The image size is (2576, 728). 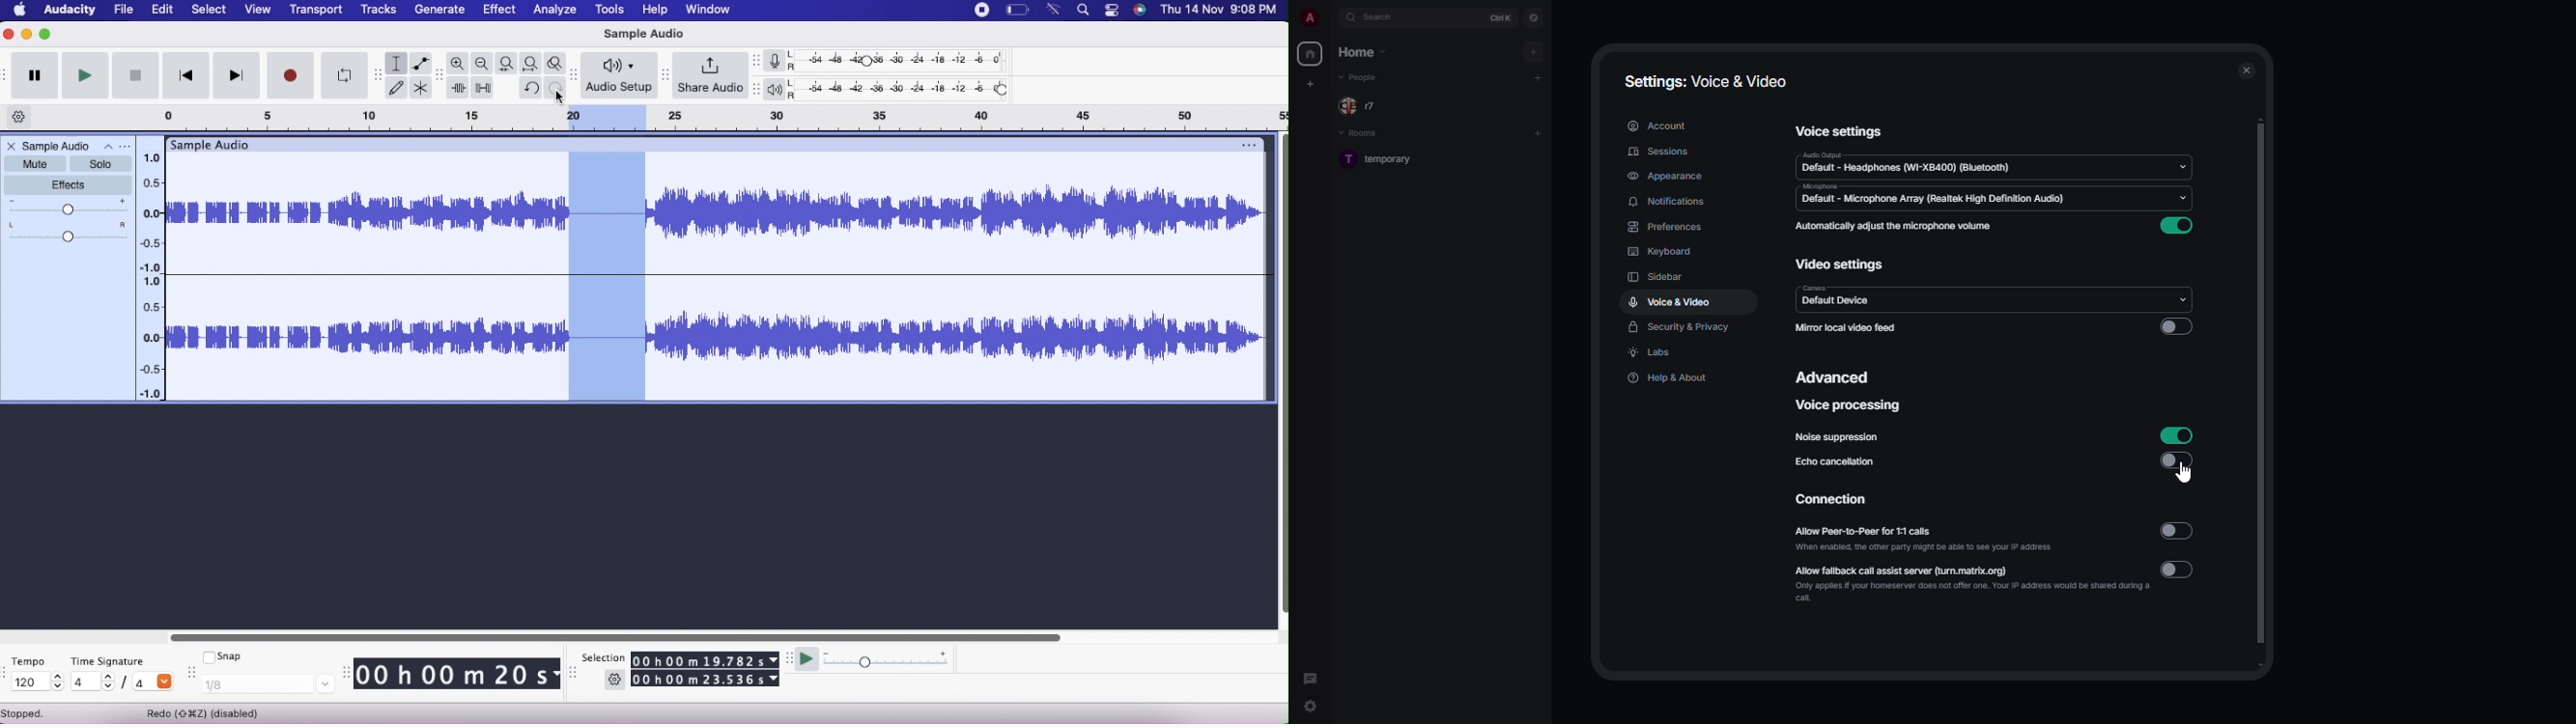 I want to click on voice & video, so click(x=1670, y=302).